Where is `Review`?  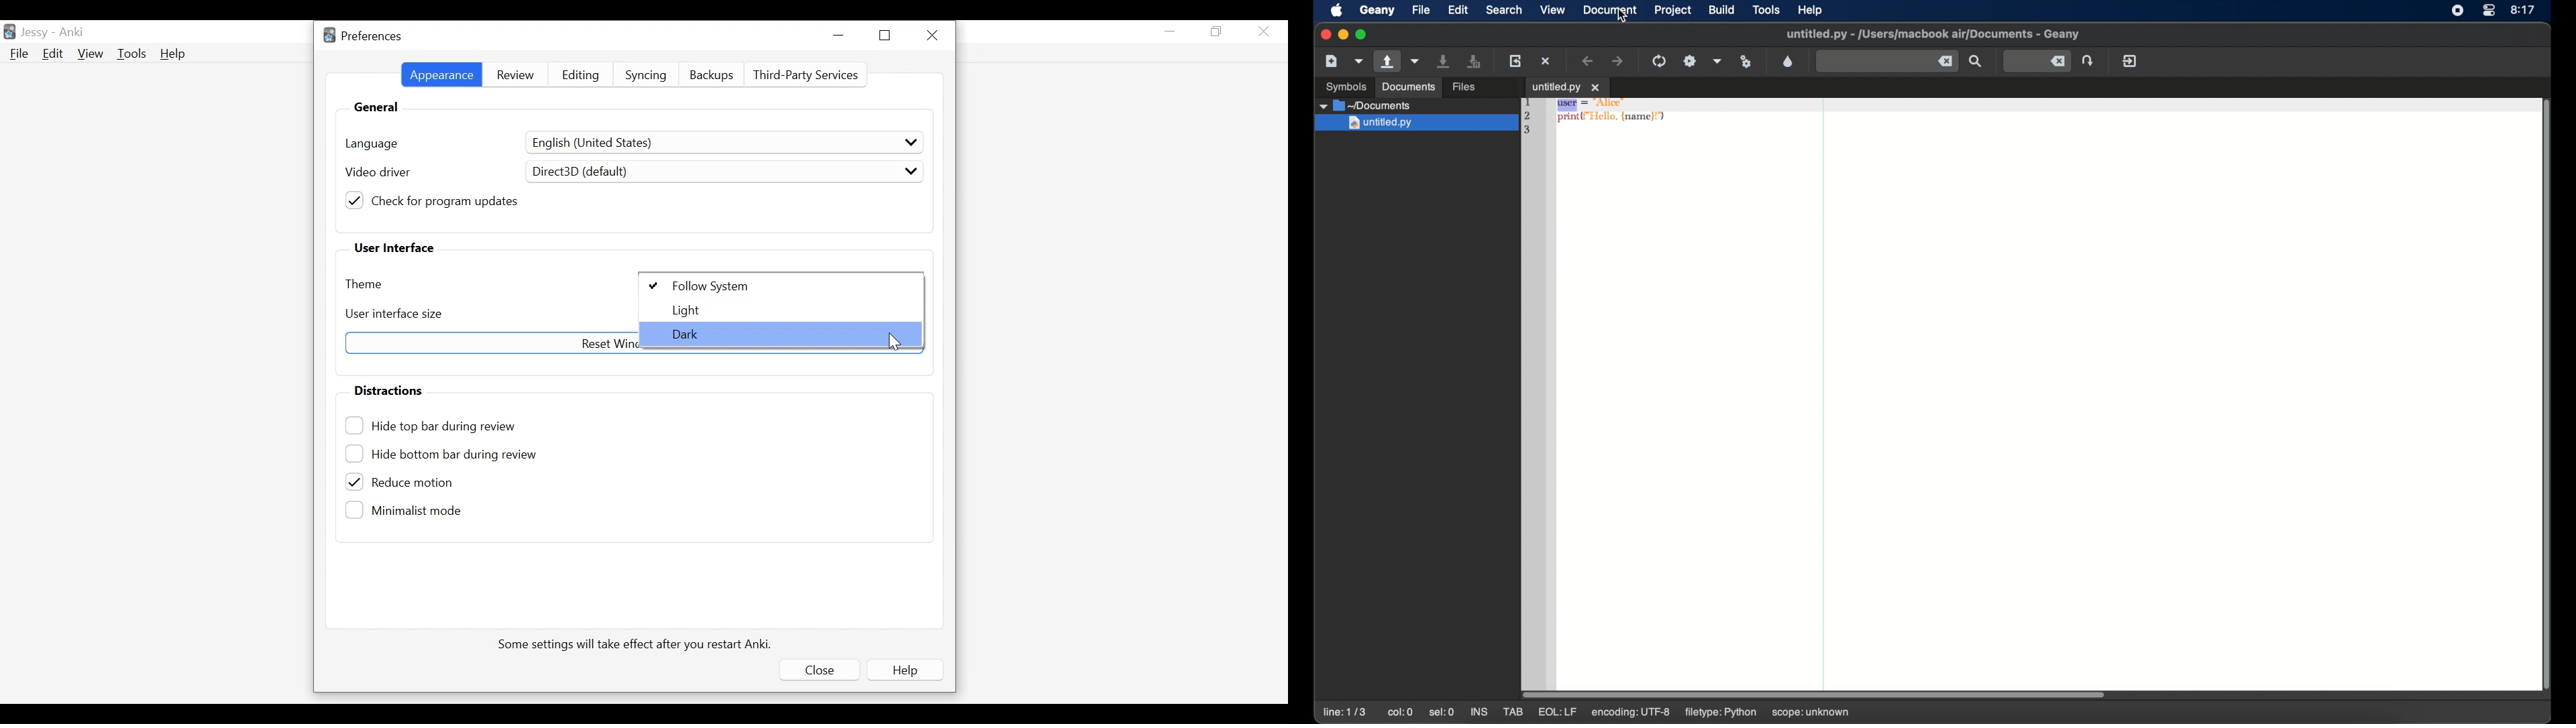
Review is located at coordinates (514, 76).